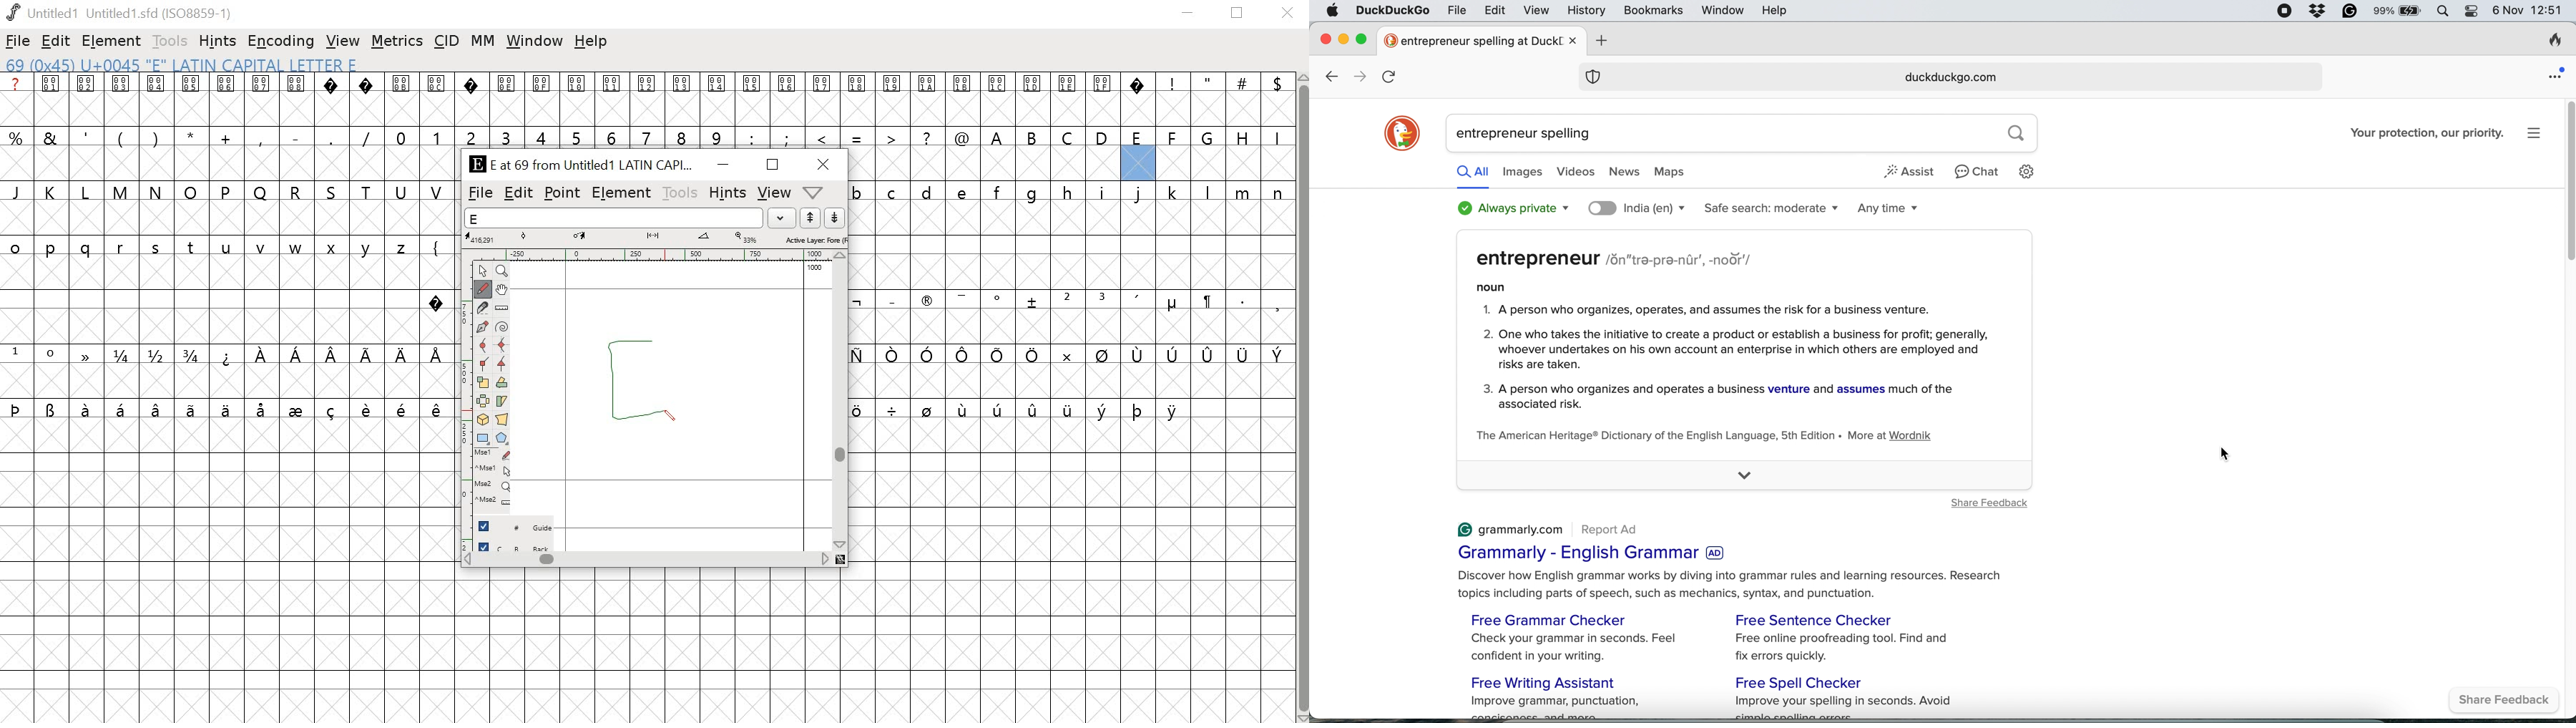 Image resolution: width=2576 pixels, height=728 pixels. I want to click on empty cells, so click(643, 109).